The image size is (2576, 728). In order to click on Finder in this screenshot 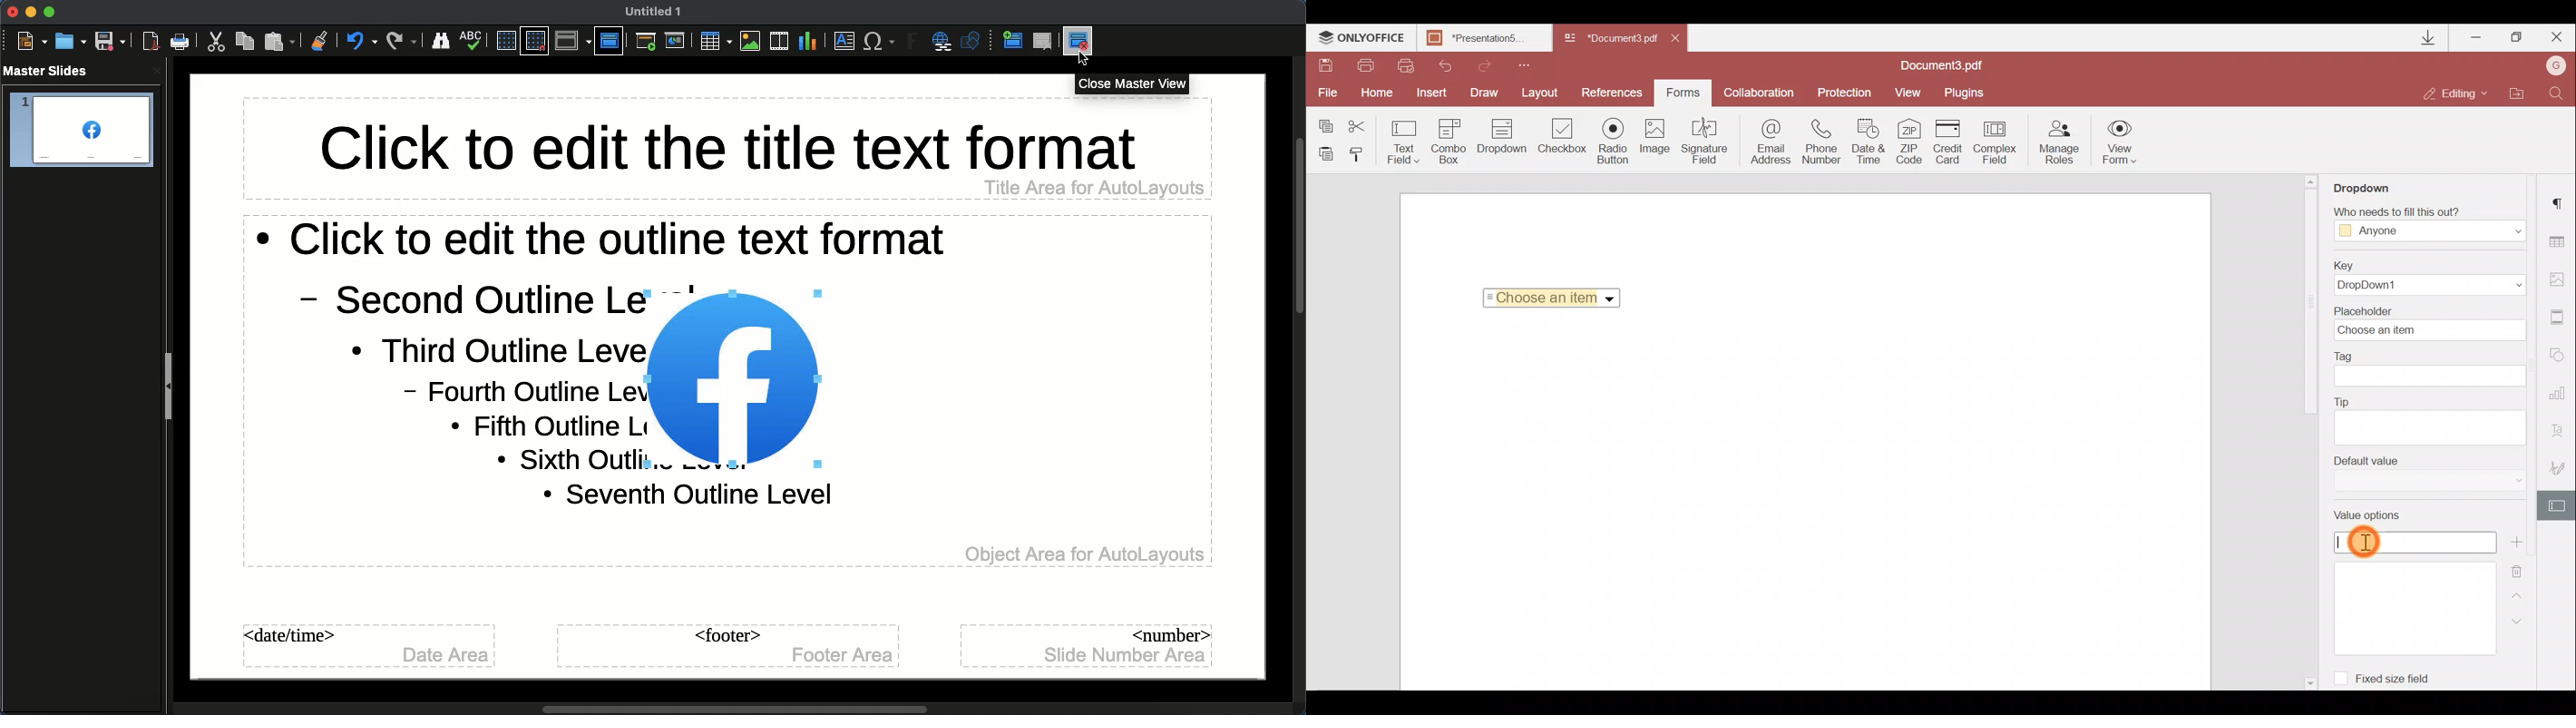, I will do `click(440, 40)`.